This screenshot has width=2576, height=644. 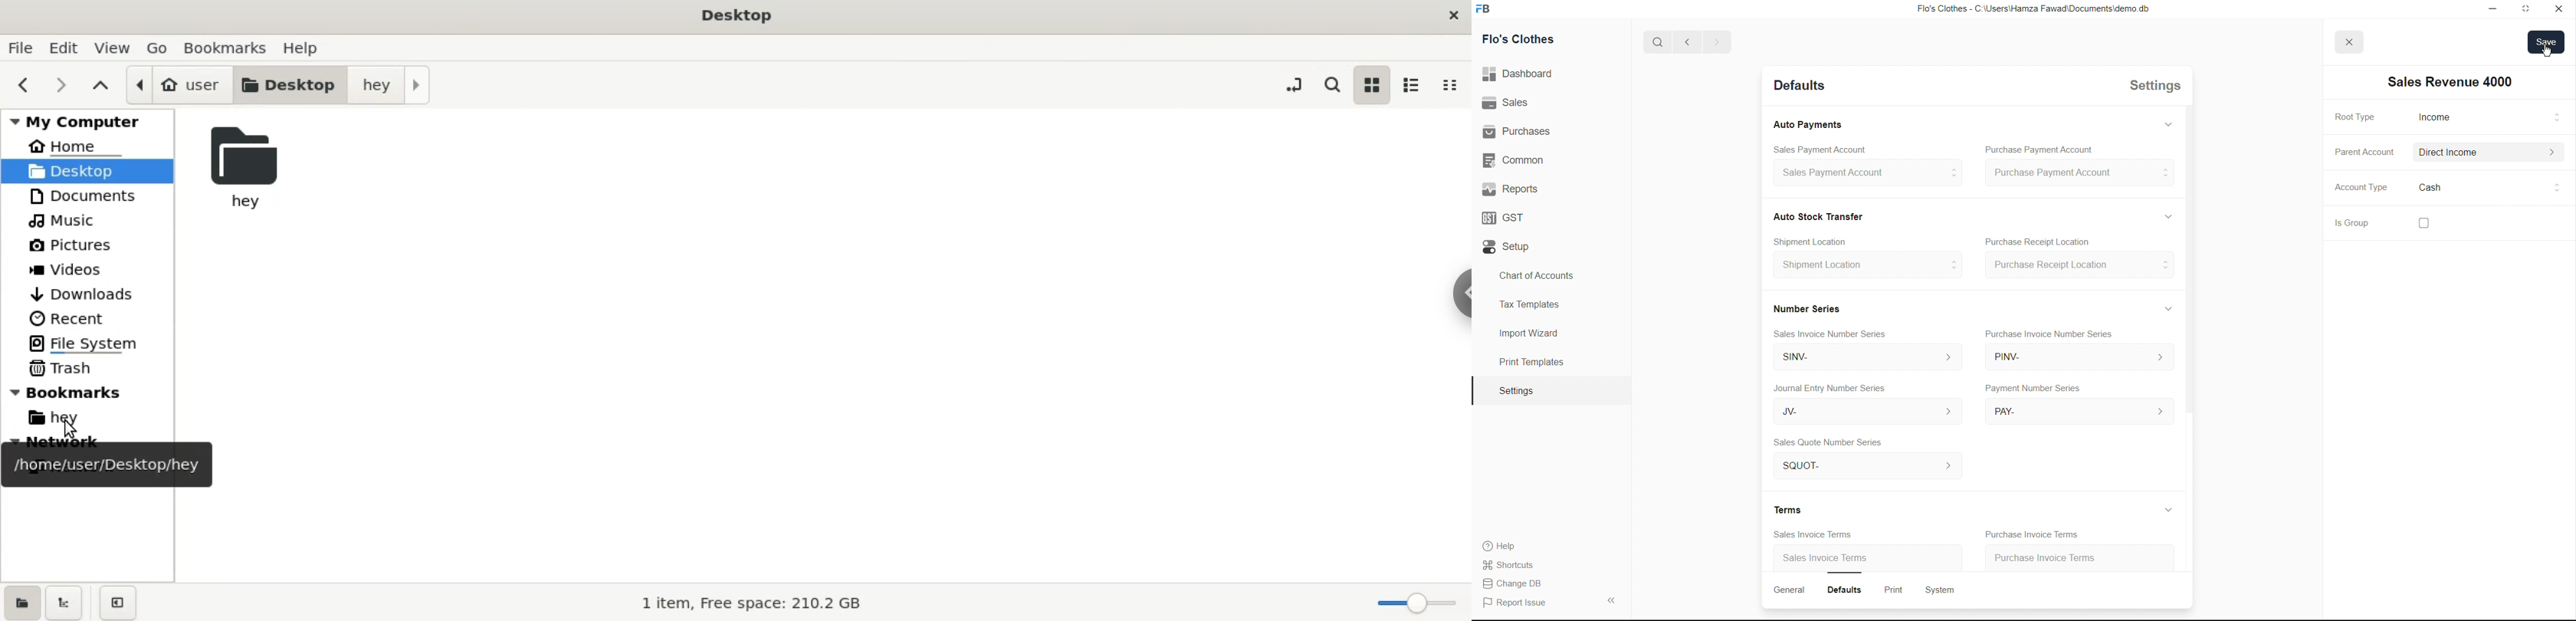 I want to click on GST, so click(x=1507, y=215).